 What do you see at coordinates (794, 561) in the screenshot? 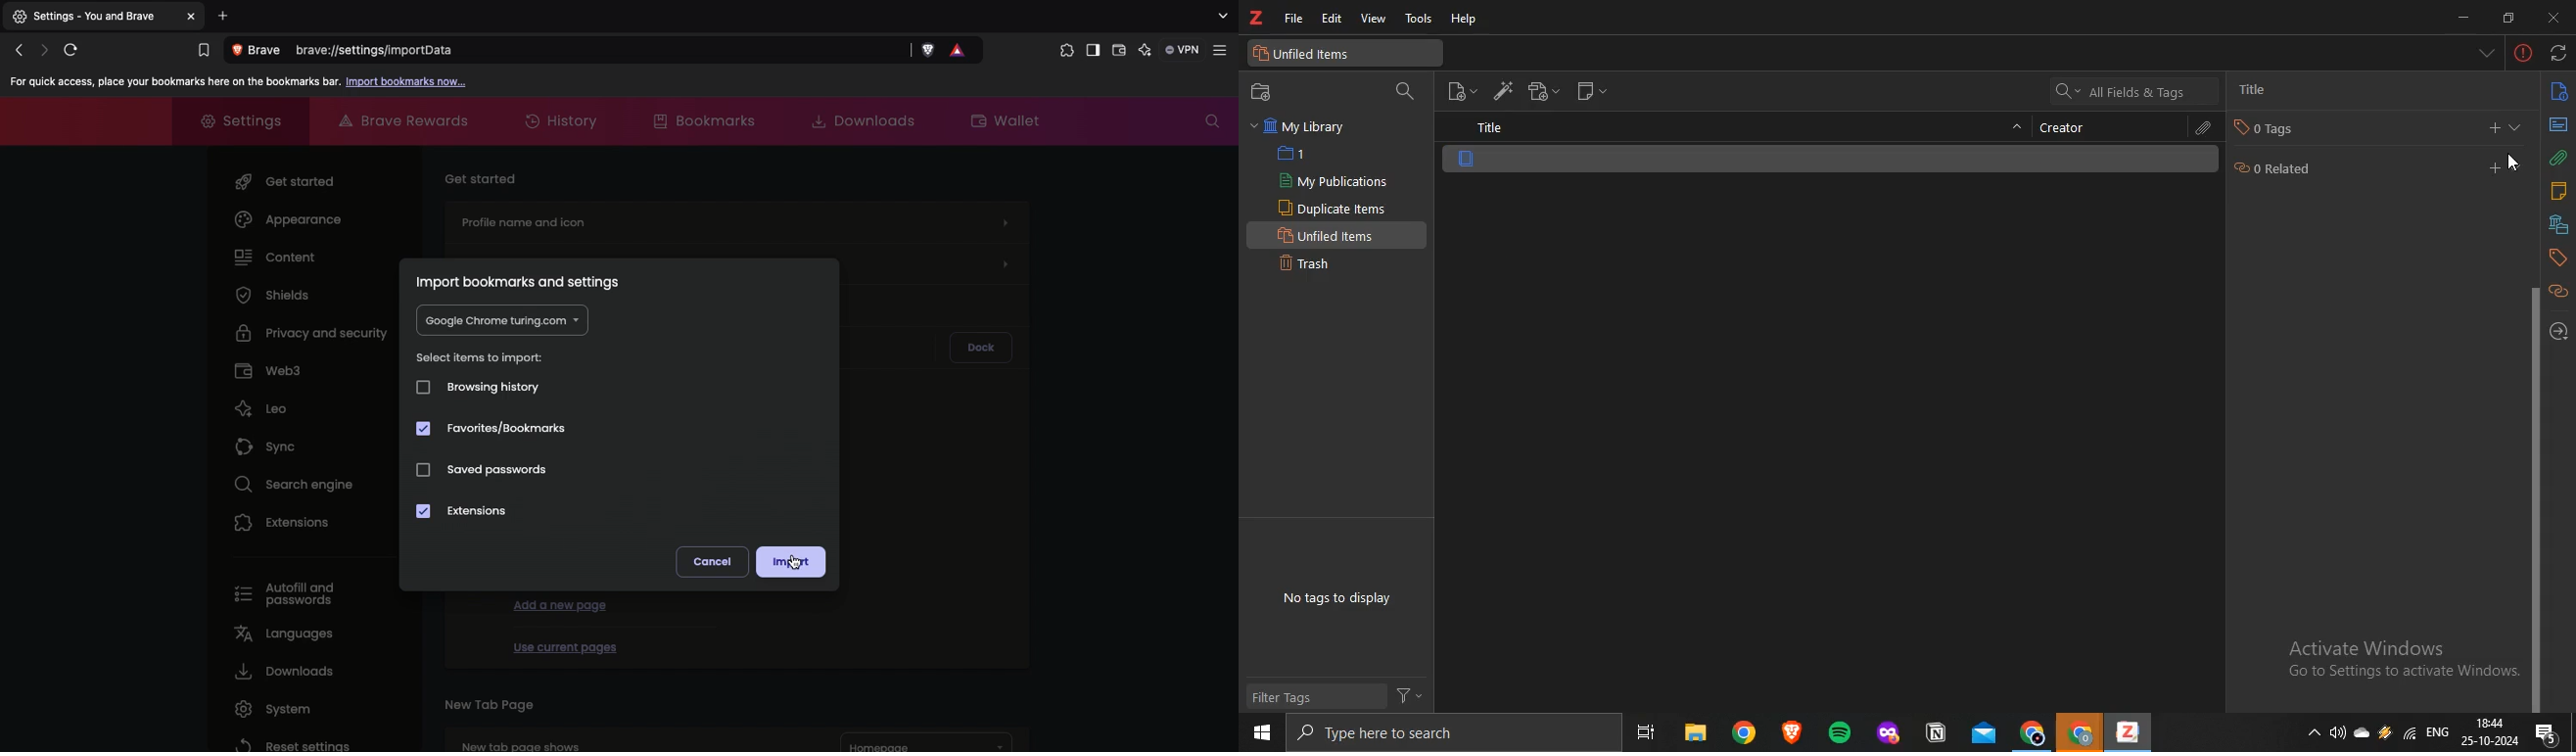
I see `Clicking on import` at bounding box center [794, 561].